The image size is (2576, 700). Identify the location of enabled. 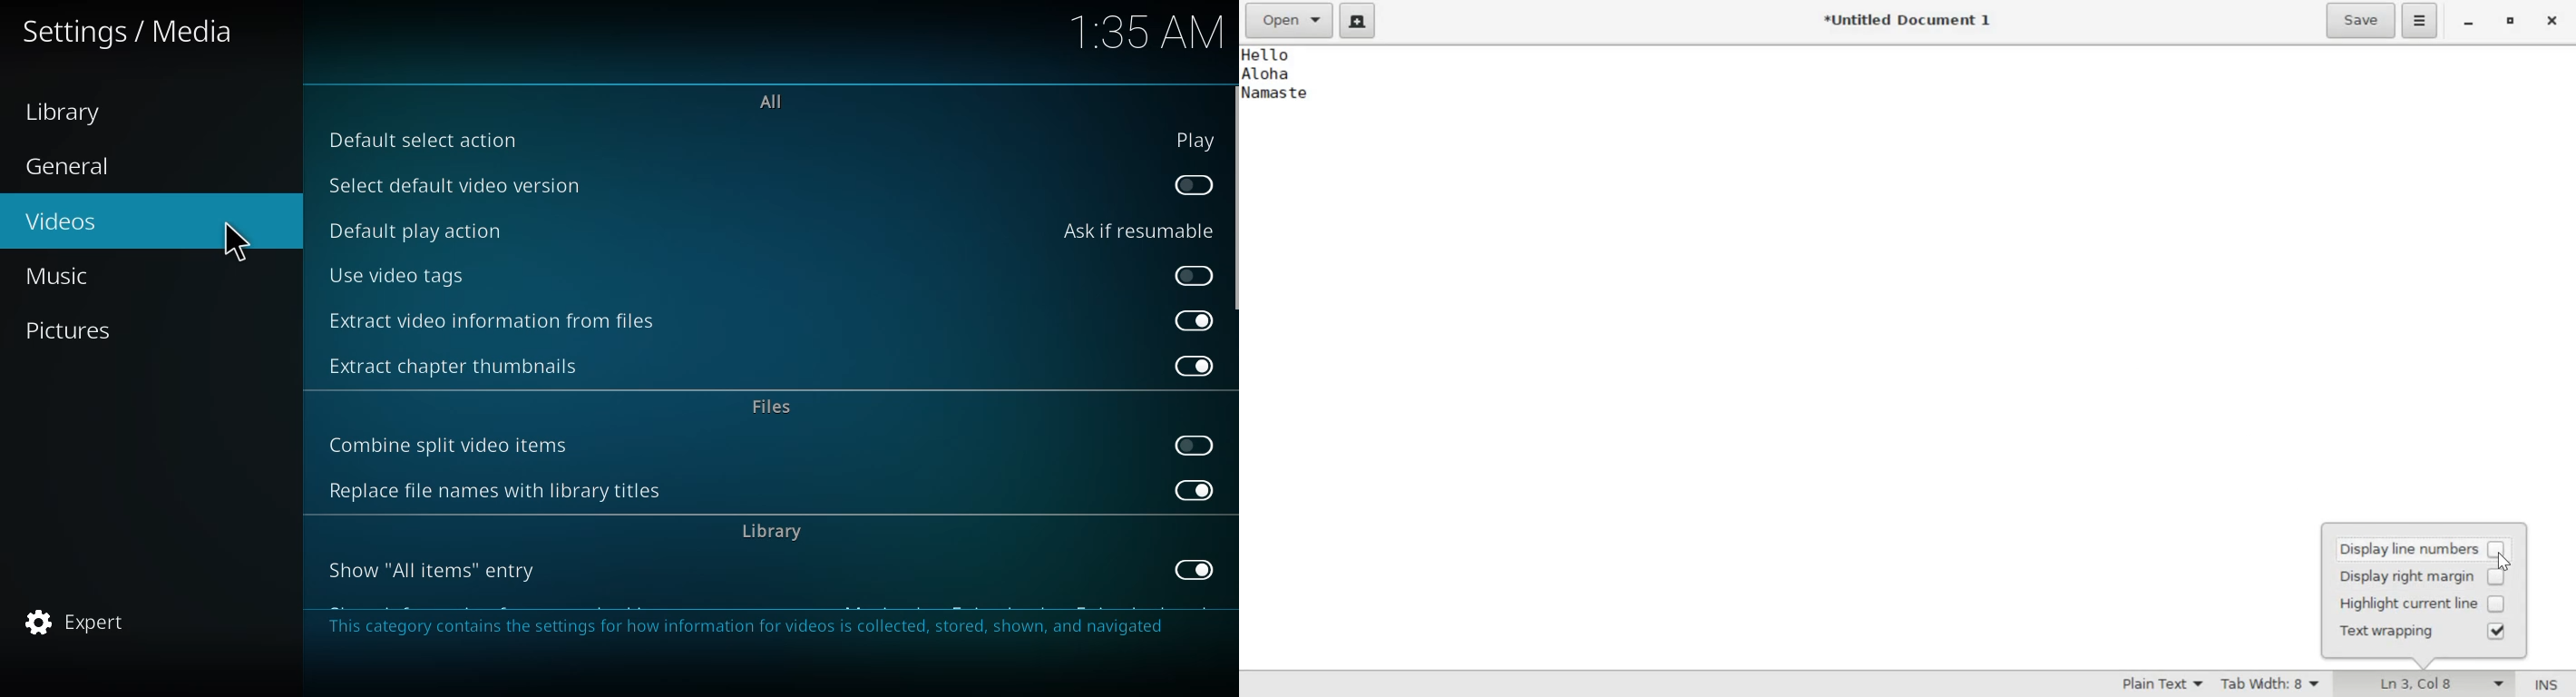
(1194, 569).